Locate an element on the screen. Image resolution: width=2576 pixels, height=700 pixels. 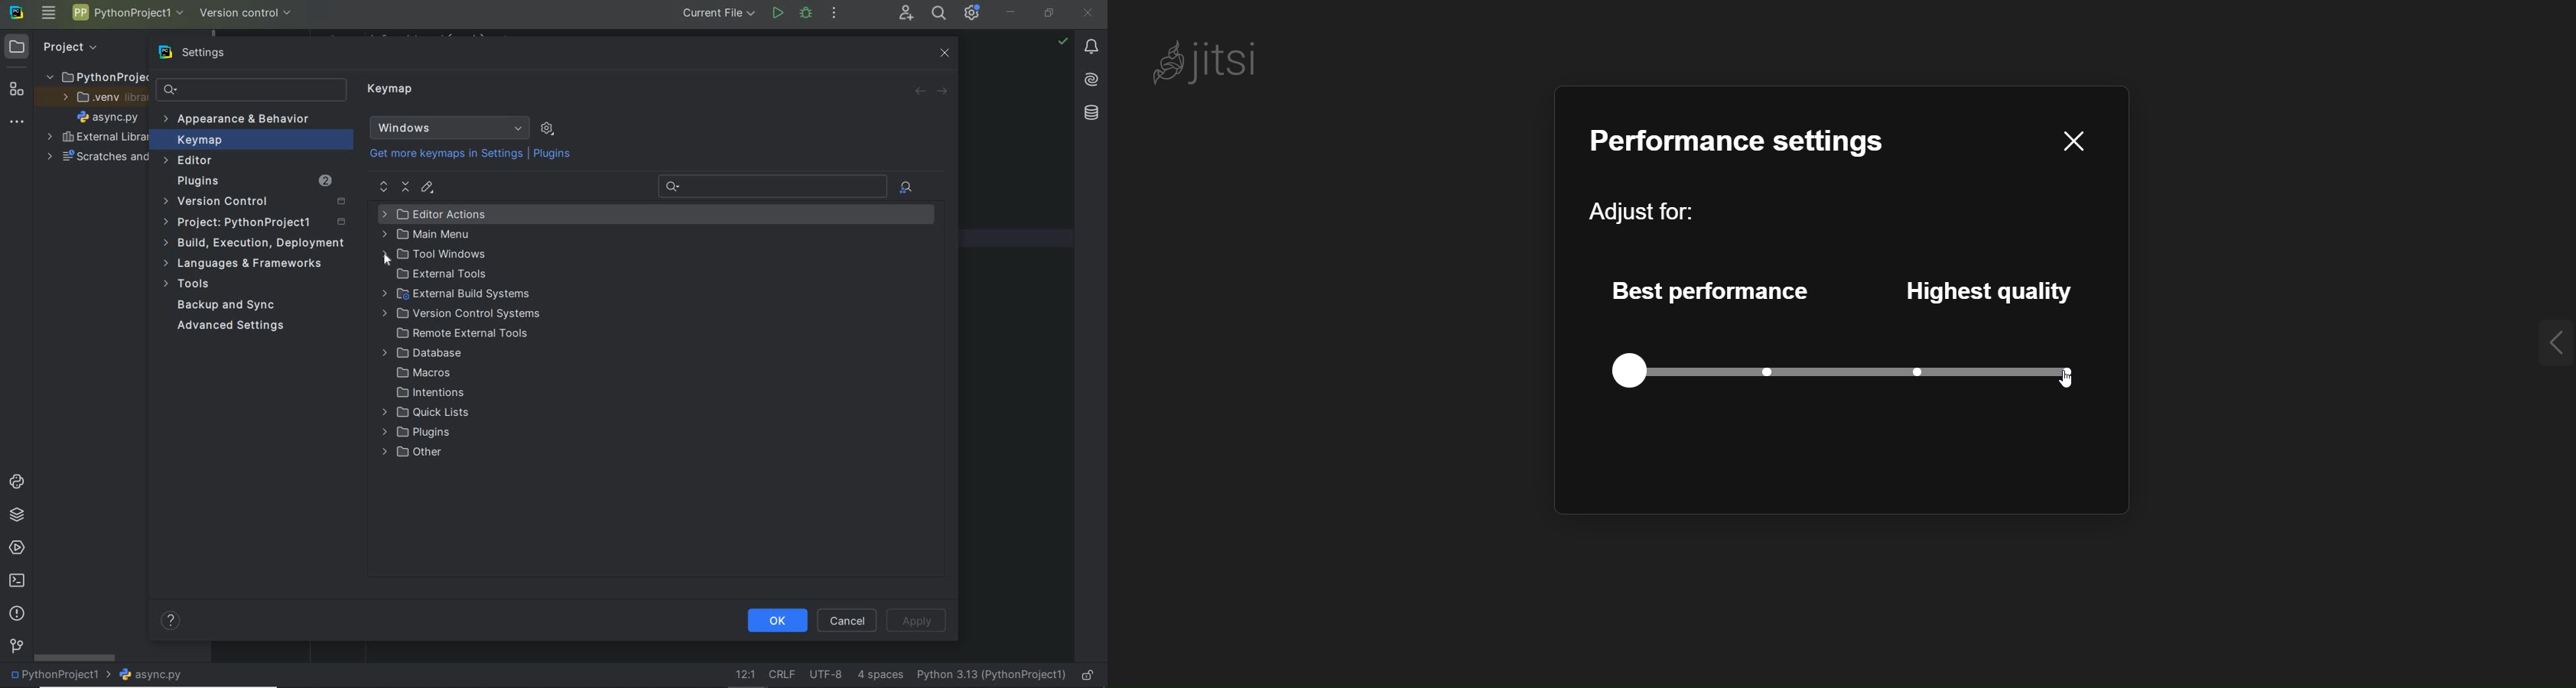
More tool windows is located at coordinates (17, 119).